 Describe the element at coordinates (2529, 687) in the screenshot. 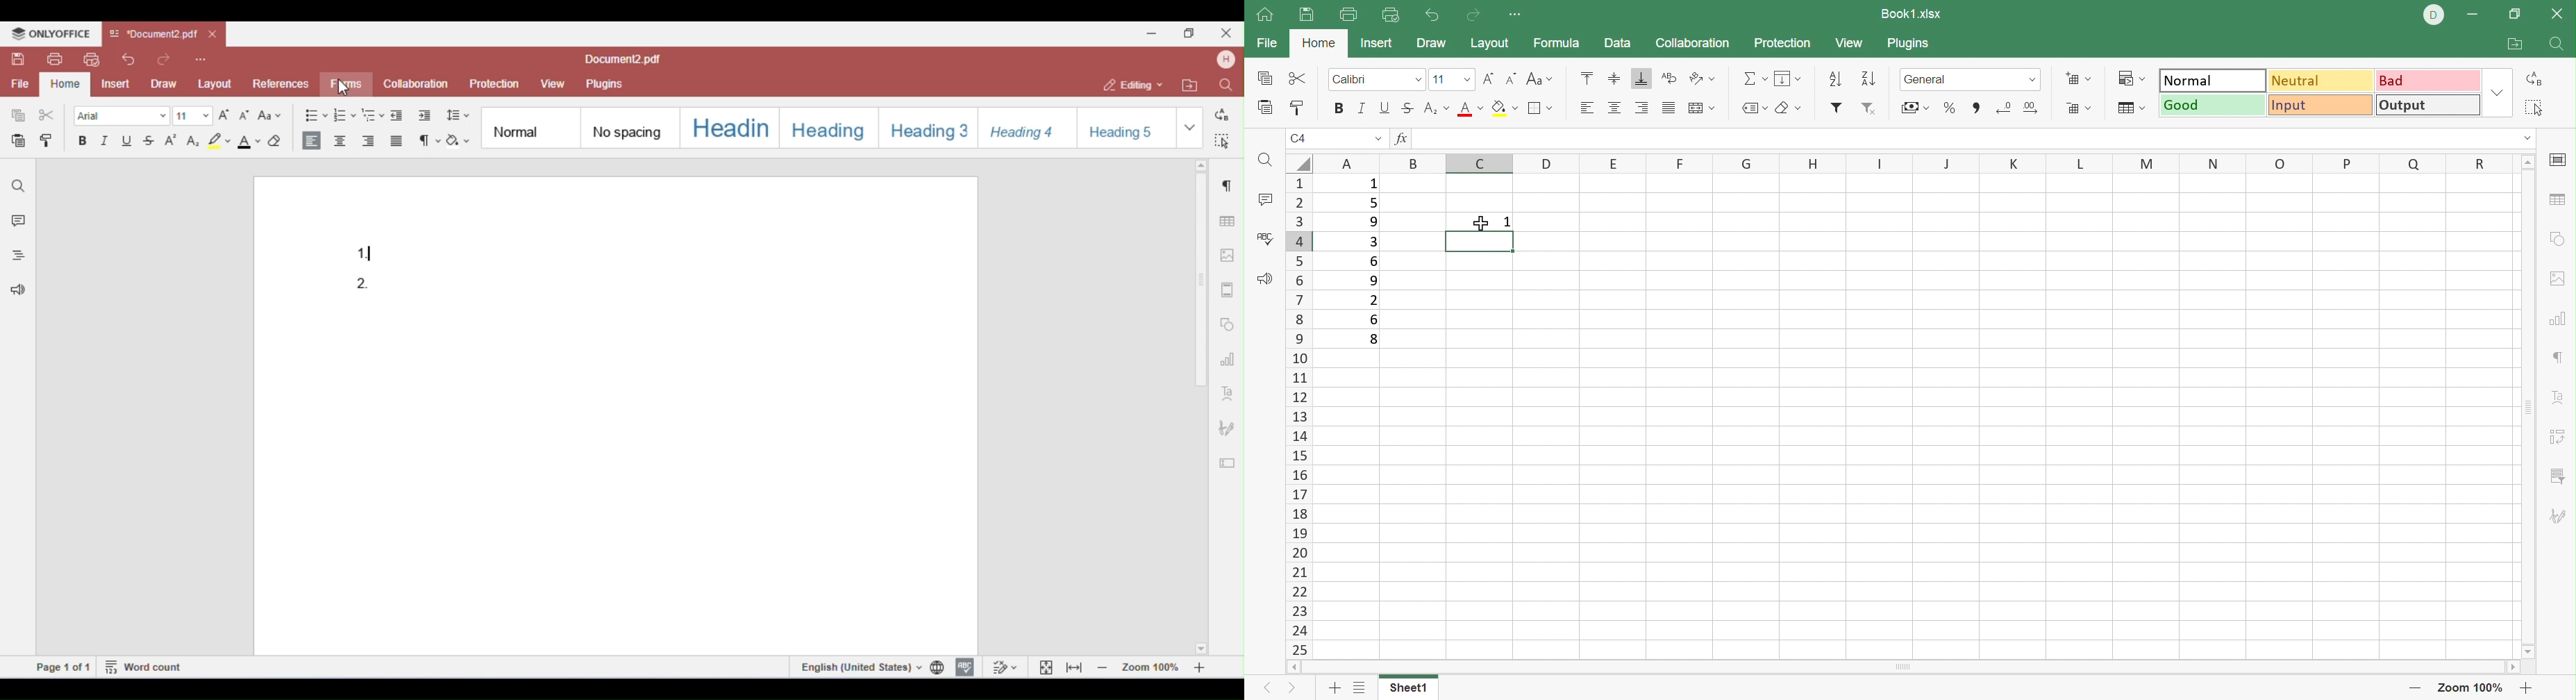

I see `Zoom out` at that location.